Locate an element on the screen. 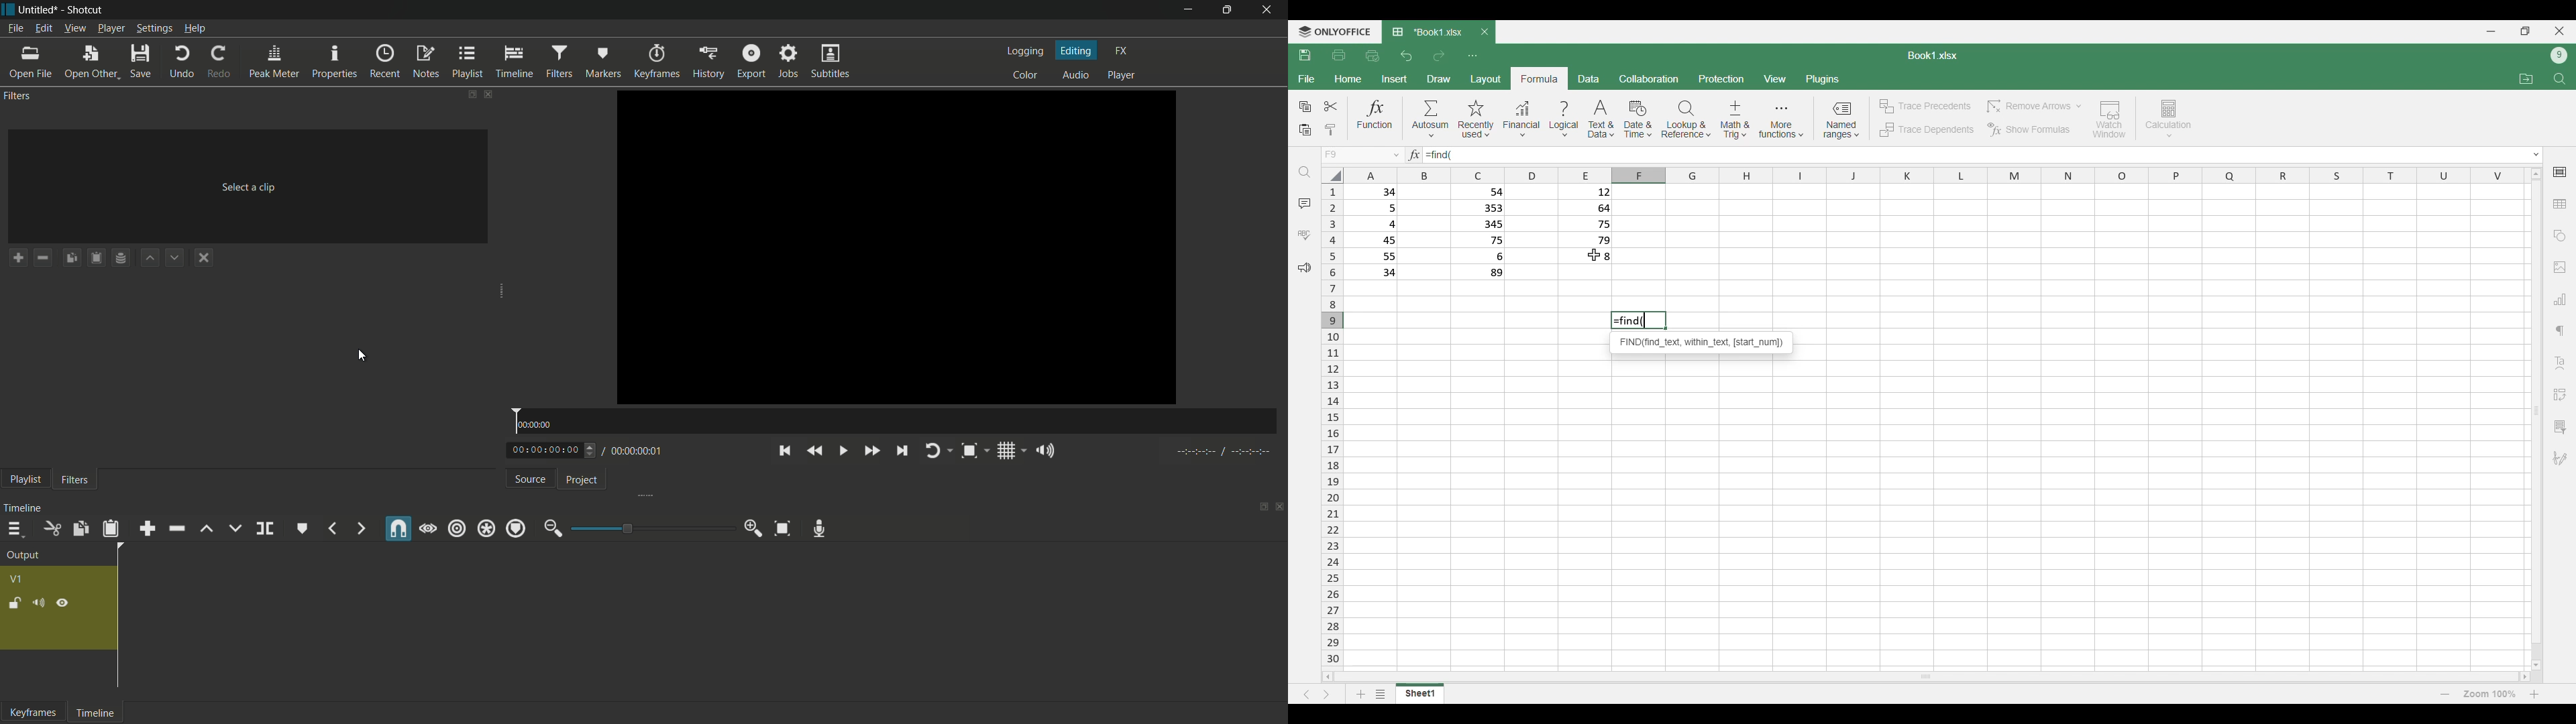  Spell check is located at coordinates (1304, 235).